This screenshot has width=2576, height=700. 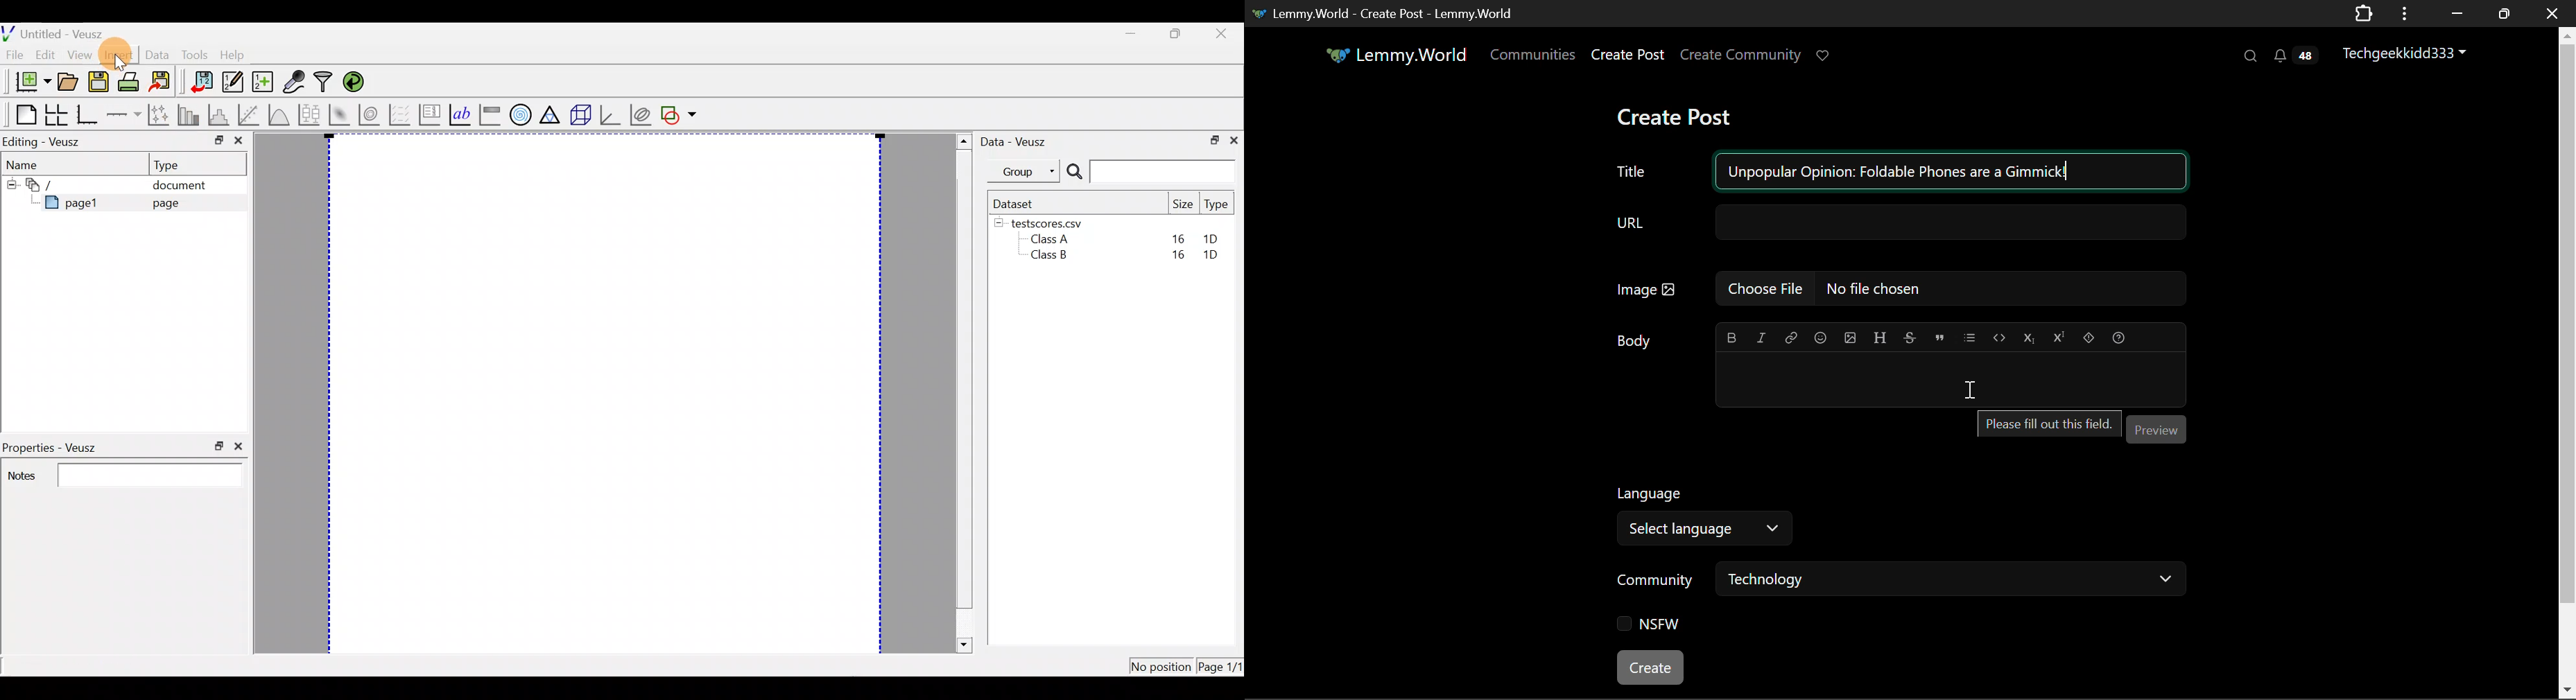 What do you see at coordinates (1970, 390) in the screenshot?
I see `Cursor on Post Body Textbox` at bounding box center [1970, 390].